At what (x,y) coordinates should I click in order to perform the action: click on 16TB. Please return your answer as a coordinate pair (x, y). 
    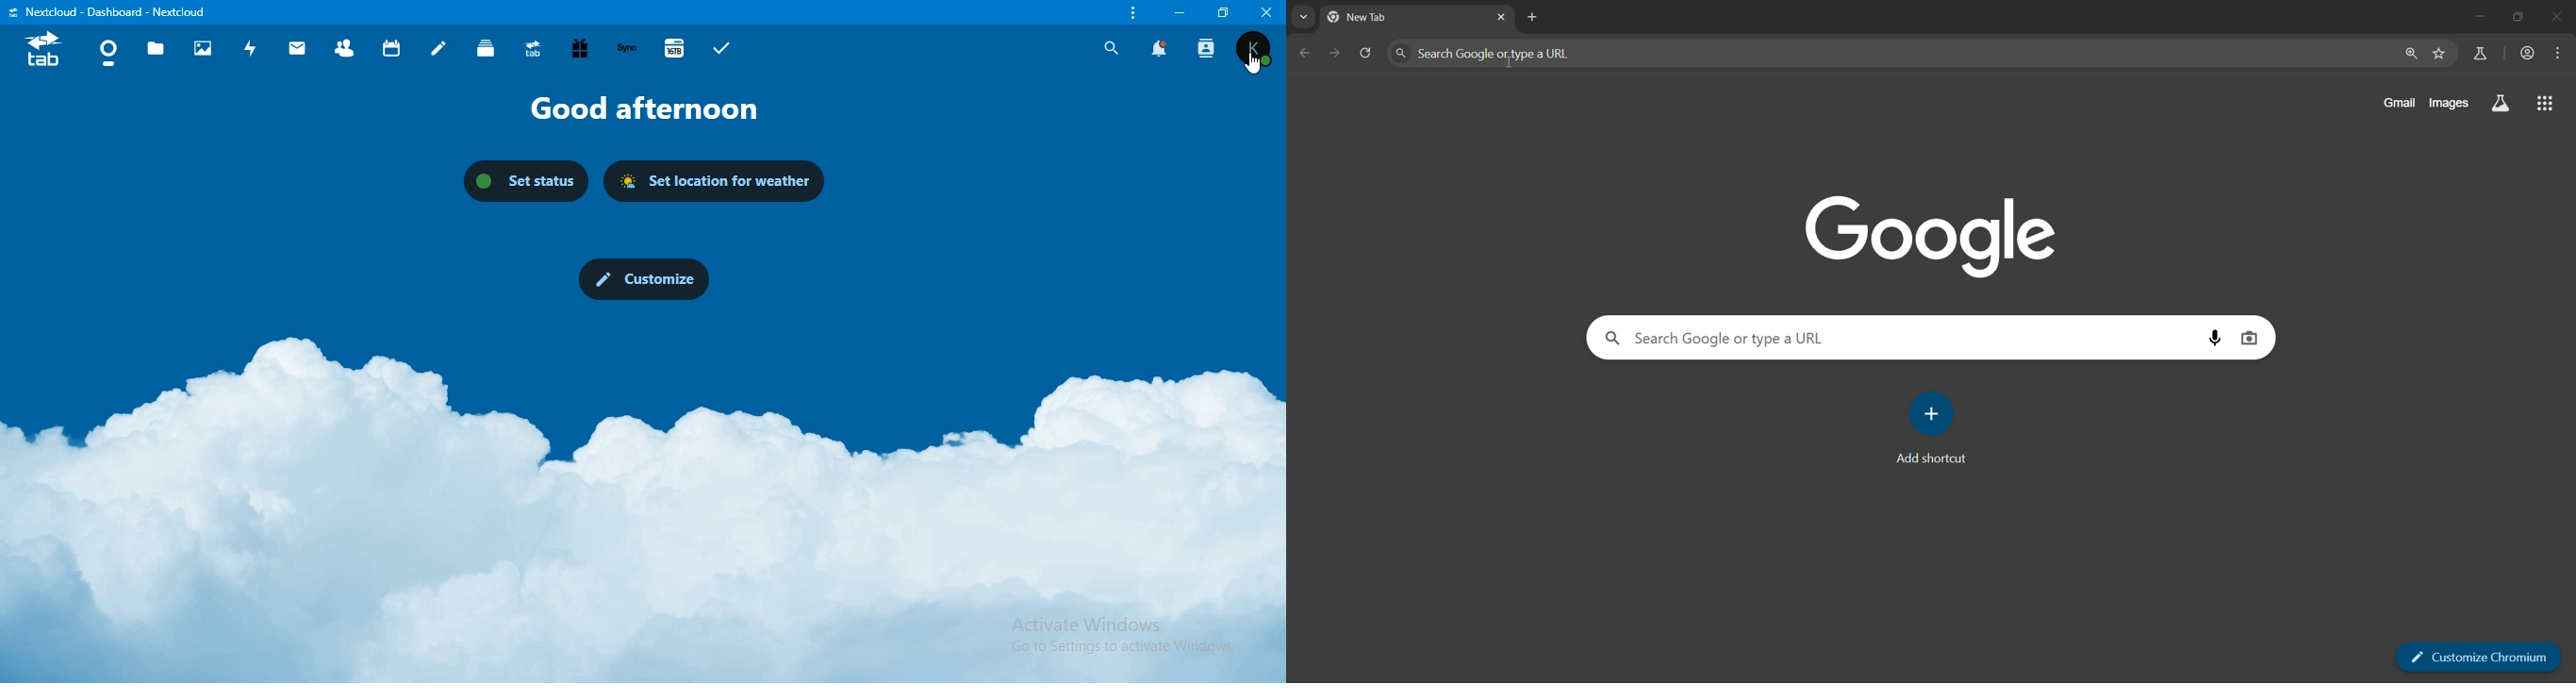
    Looking at the image, I should click on (676, 47).